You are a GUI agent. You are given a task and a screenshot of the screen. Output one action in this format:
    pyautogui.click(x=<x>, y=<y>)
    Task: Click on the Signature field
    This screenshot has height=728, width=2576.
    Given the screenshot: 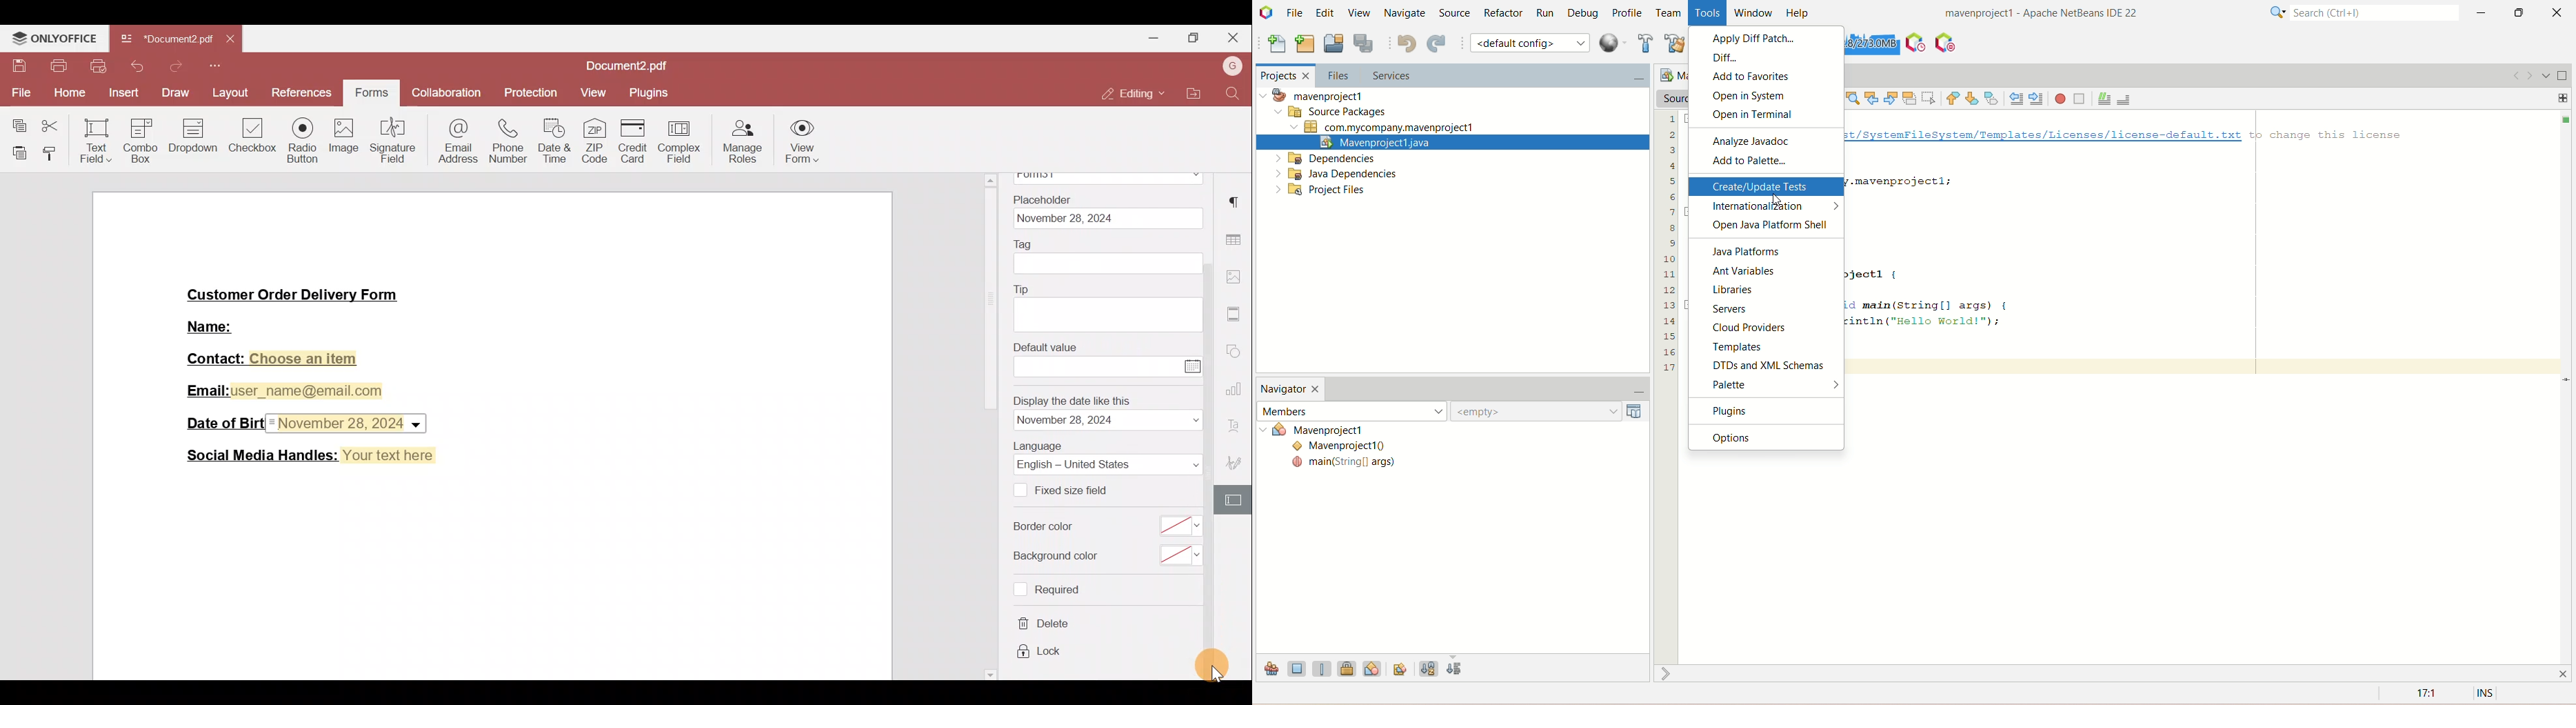 What is the action you would take?
    pyautogui.click(x=395, y=138)
    